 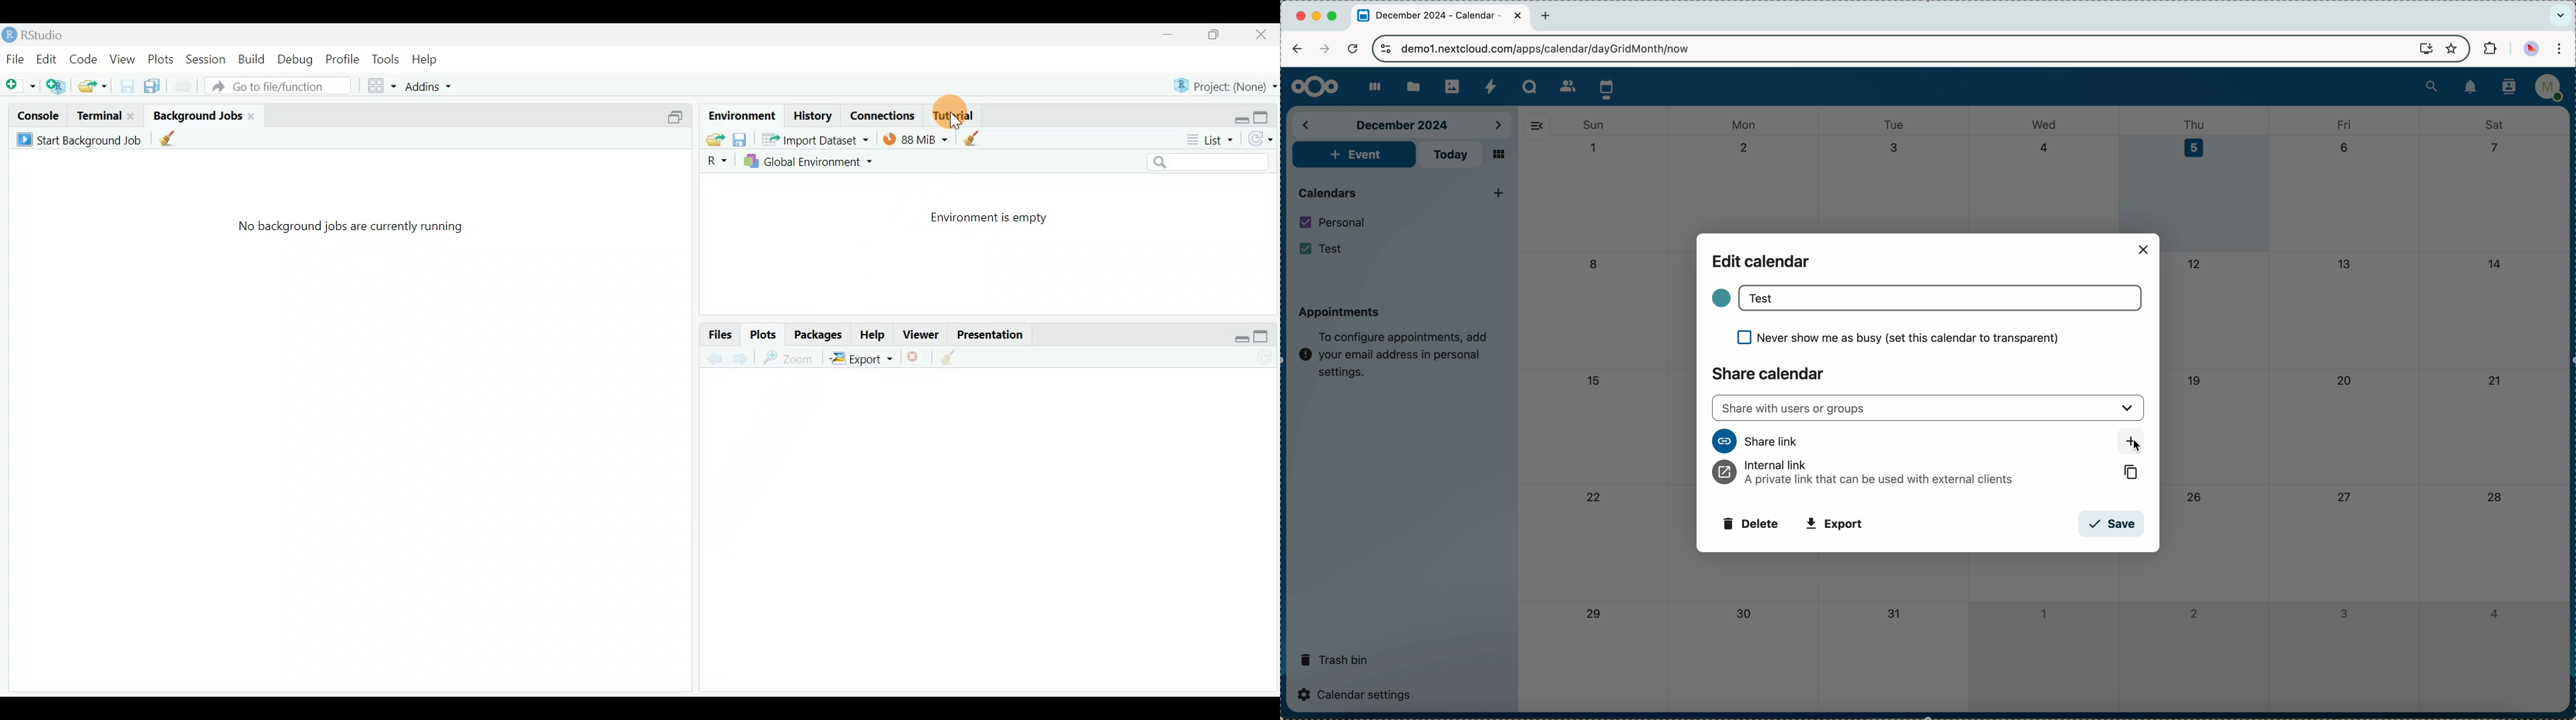 I want to click on Session, so click(x=207, y=62).